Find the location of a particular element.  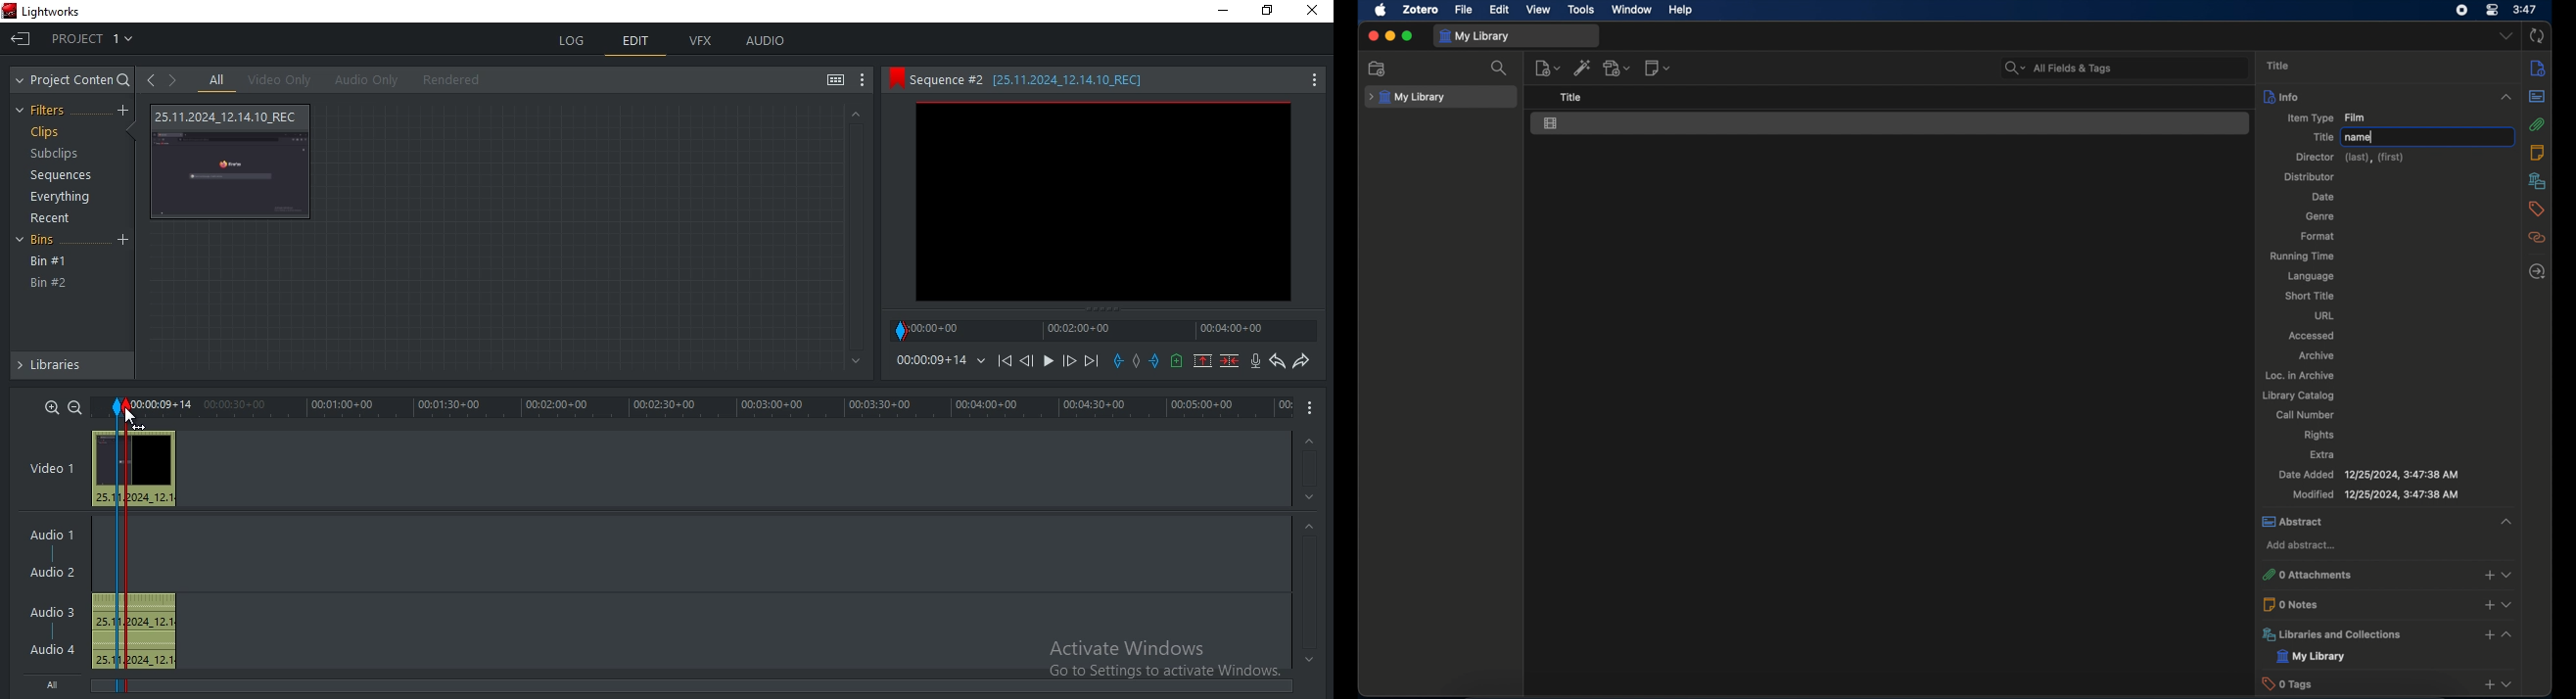

0 tags is located at coordinates (2360, 683).